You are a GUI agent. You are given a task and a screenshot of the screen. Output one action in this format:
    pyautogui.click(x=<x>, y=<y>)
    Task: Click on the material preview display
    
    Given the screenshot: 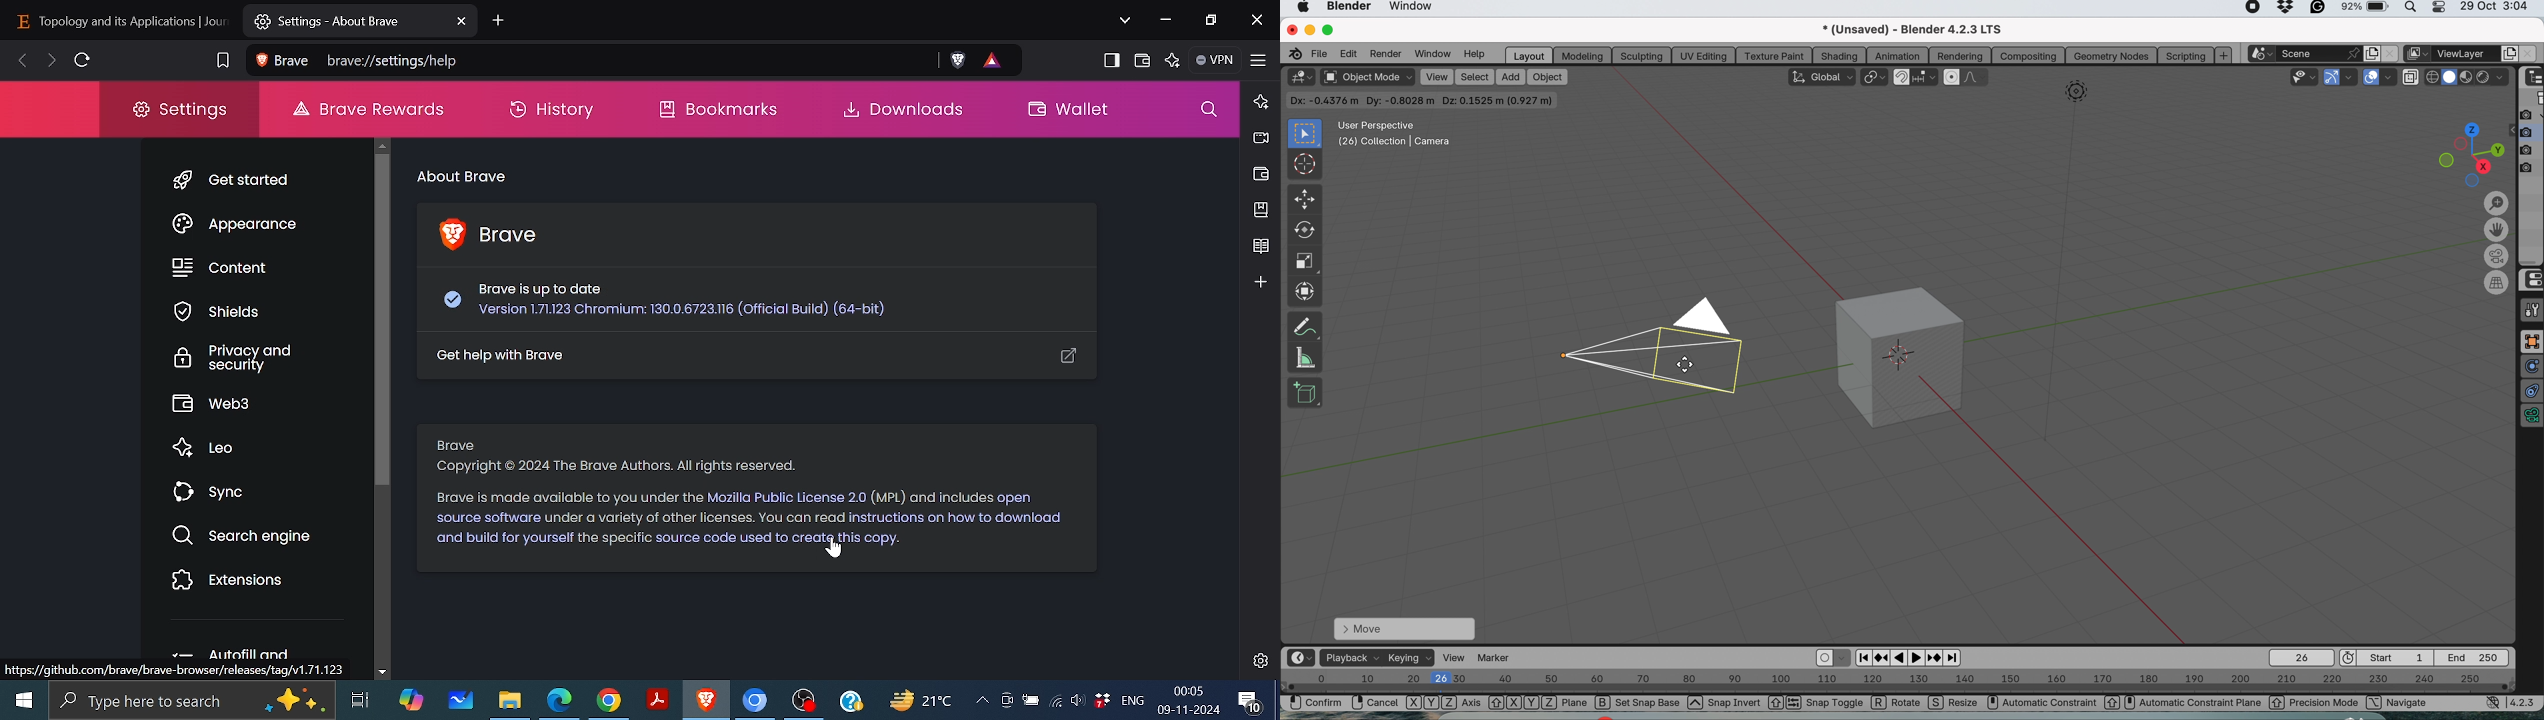 What is the action you would take?
    pyautogui.click(x=2450, y=78)
    